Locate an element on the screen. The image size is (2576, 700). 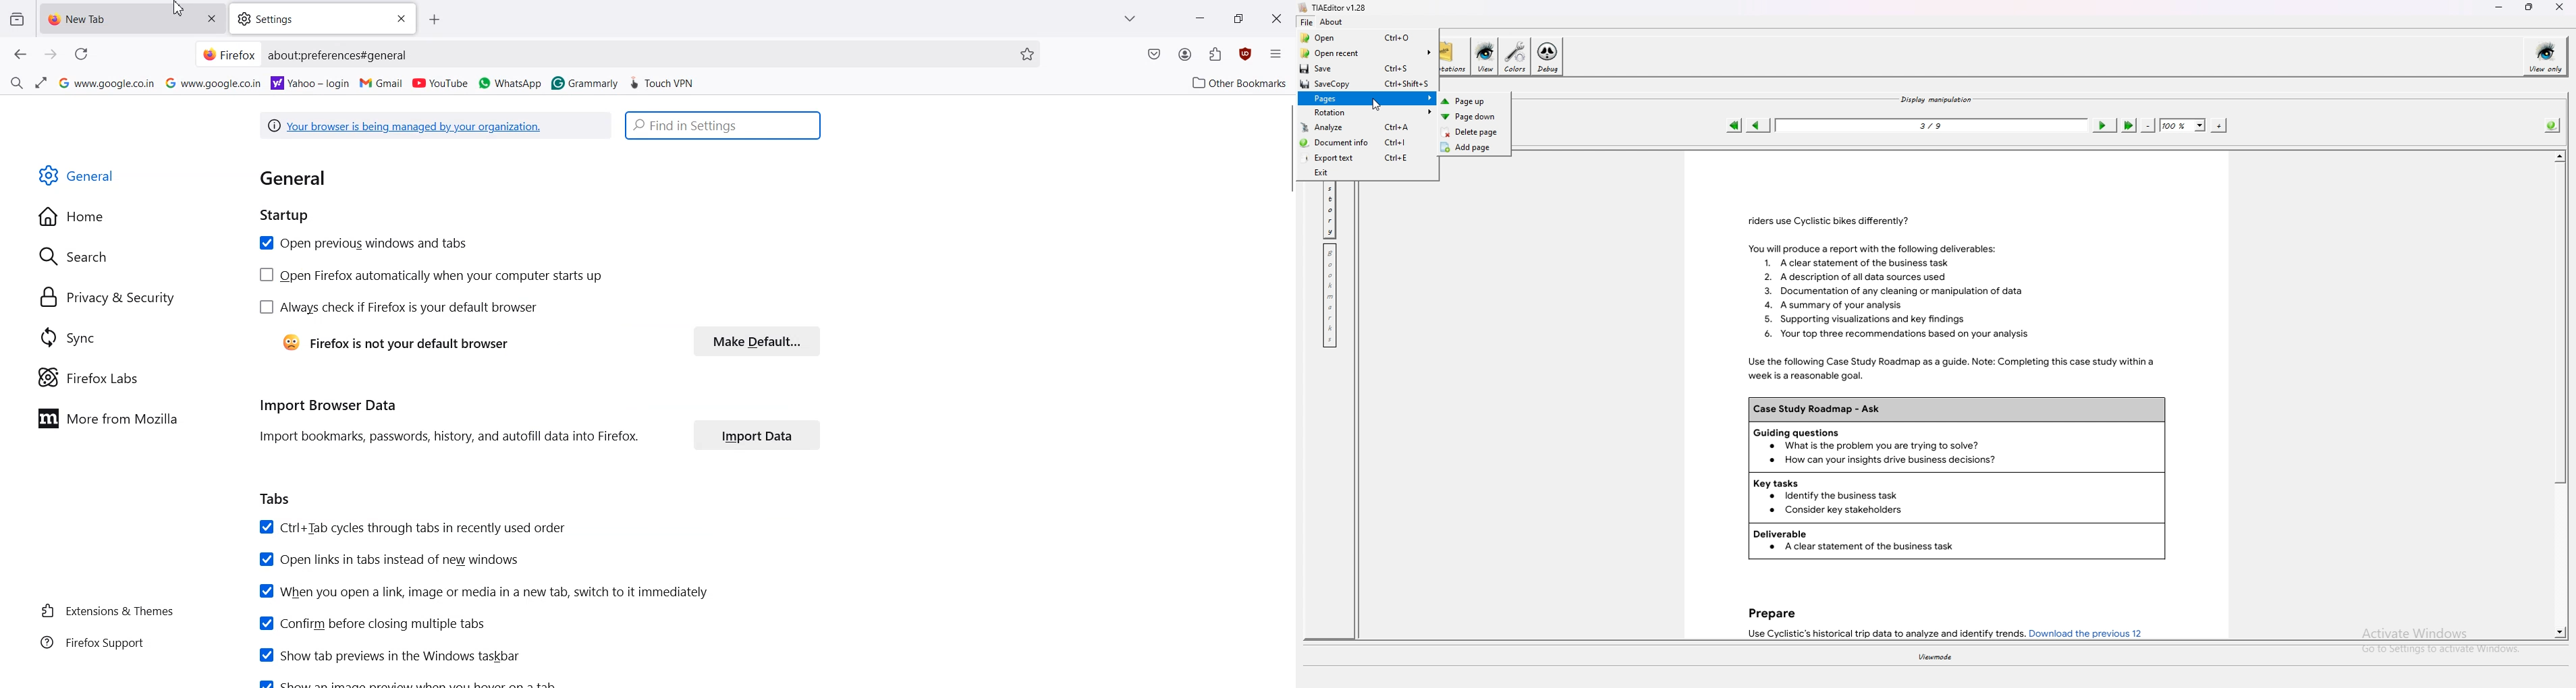
Sync is located at coordinates (68, 338).